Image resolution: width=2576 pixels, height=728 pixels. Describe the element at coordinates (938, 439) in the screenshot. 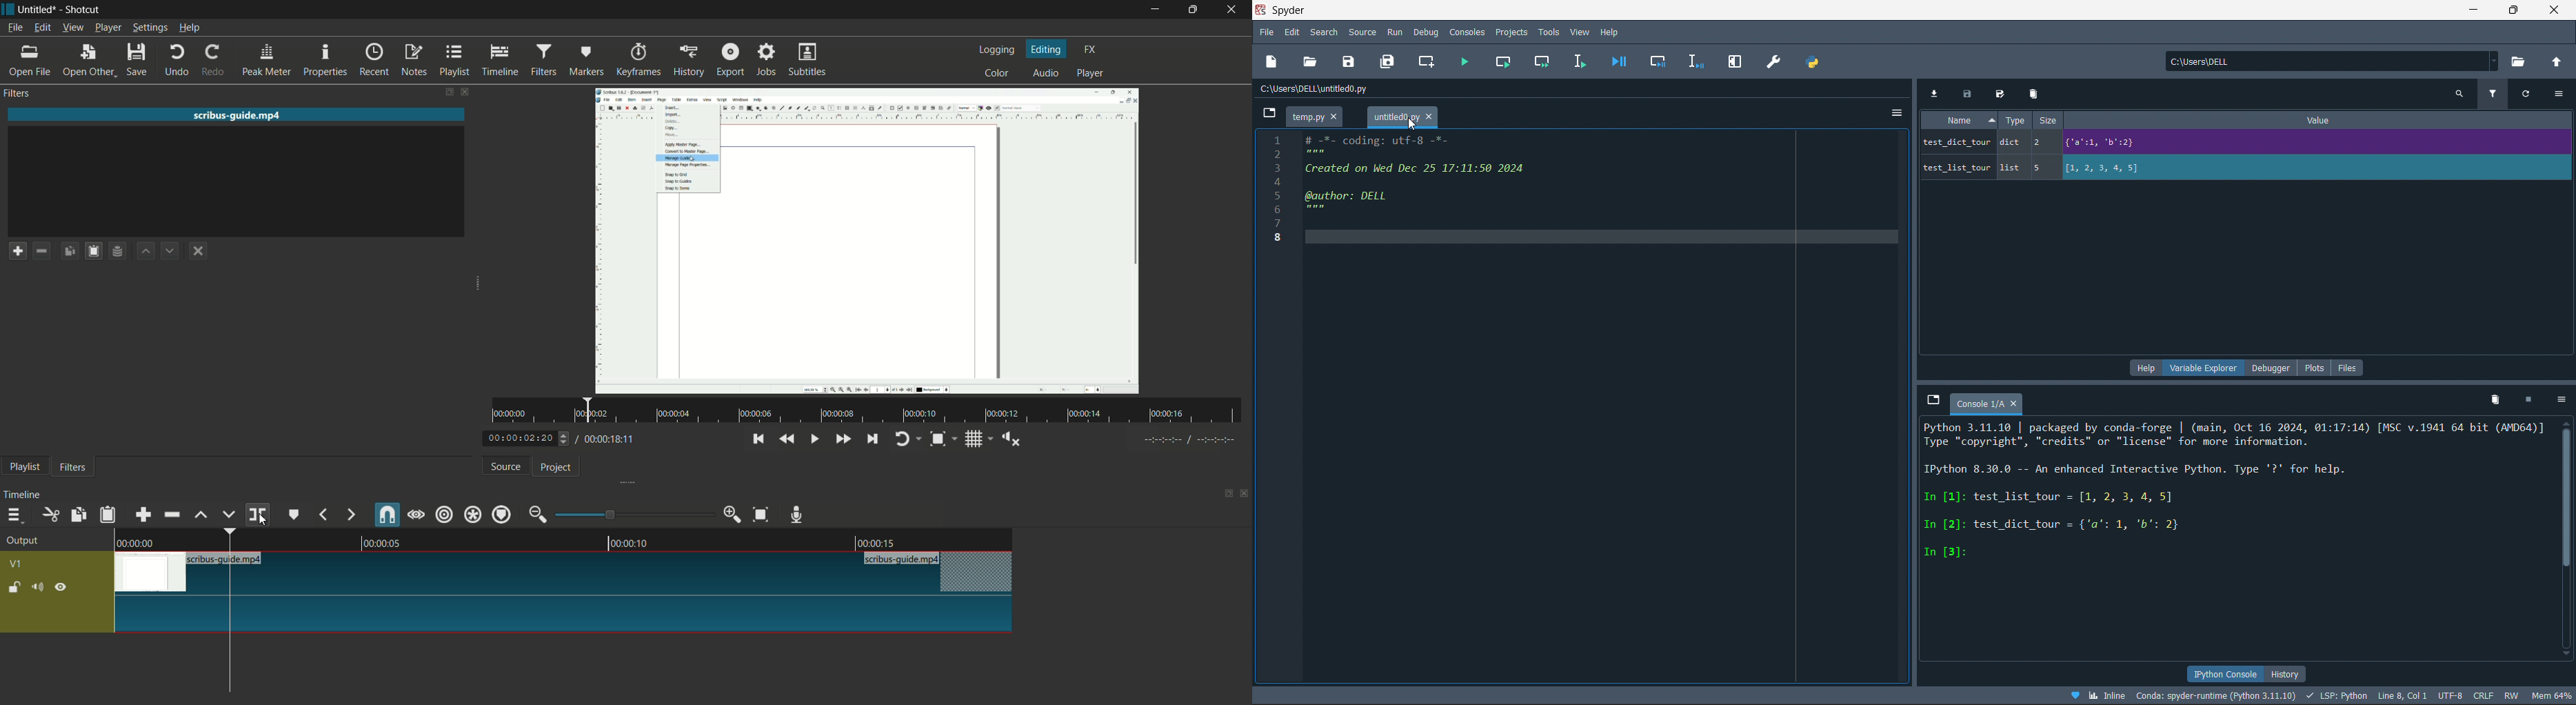

I see `toggle zoom` at that location.